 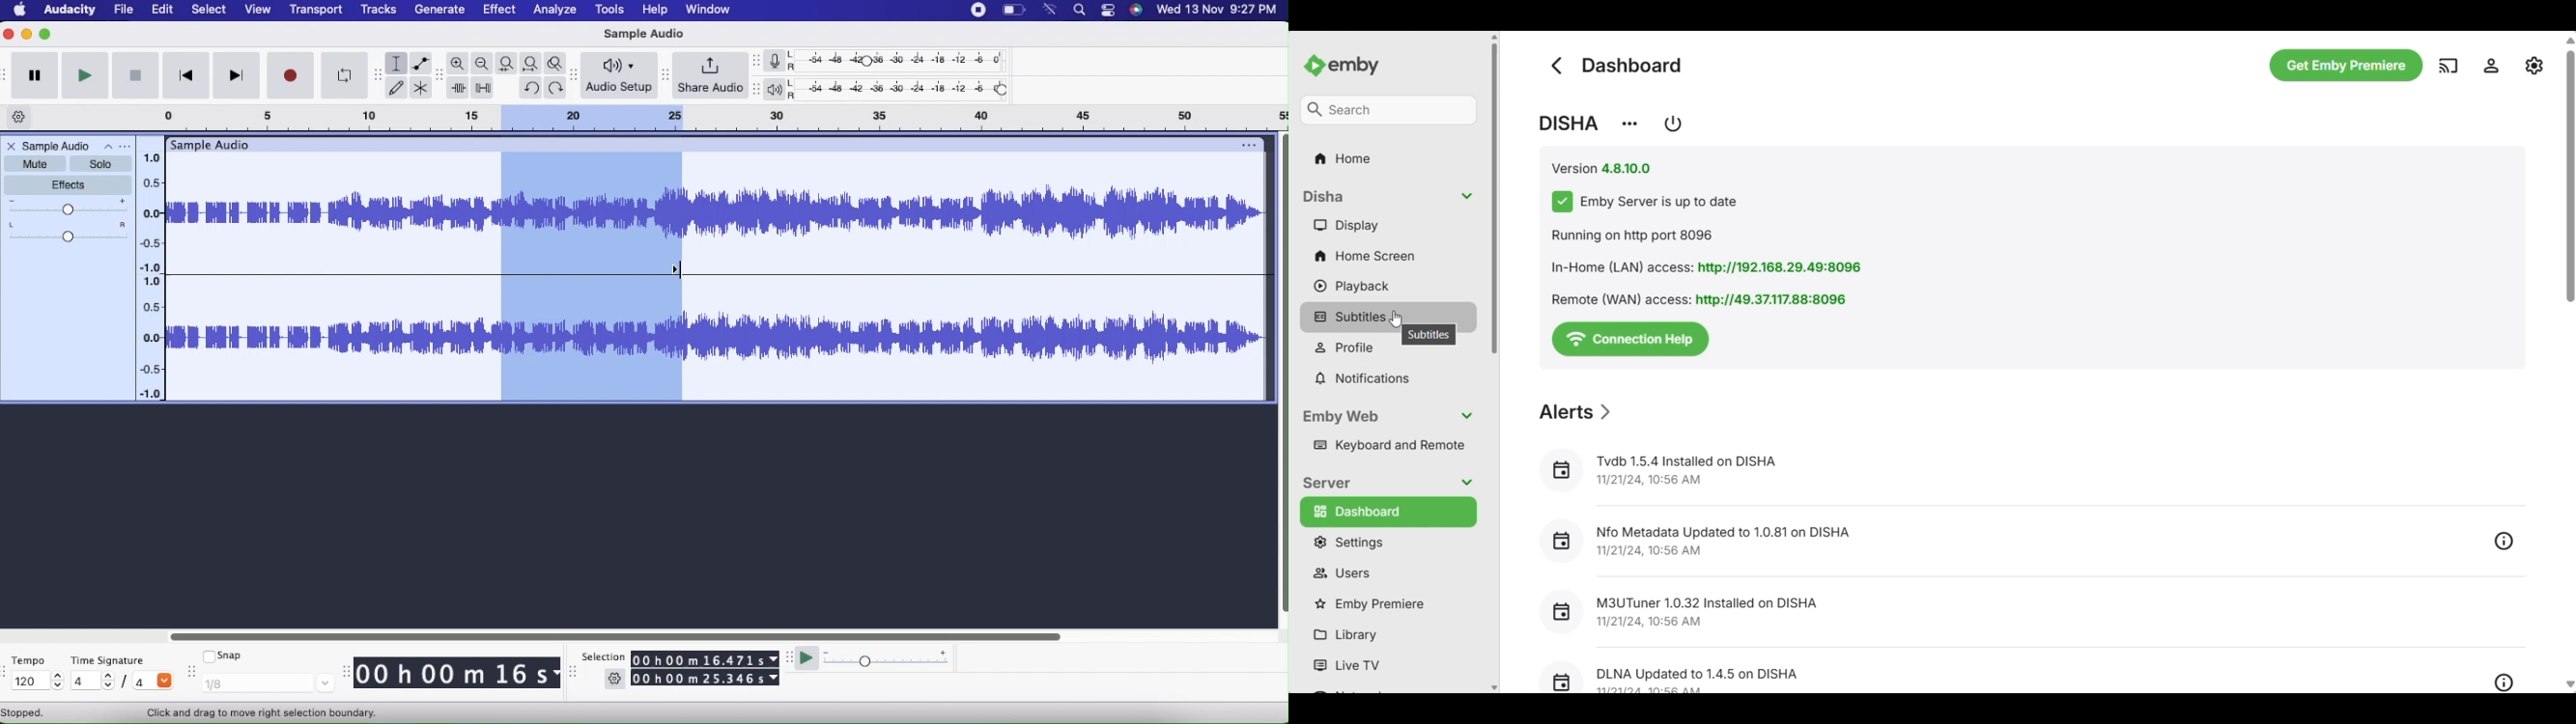 What do you see at coordinates (905, 63) in the screenshot?
I see `Recording level` at bounding box center [905, 63].